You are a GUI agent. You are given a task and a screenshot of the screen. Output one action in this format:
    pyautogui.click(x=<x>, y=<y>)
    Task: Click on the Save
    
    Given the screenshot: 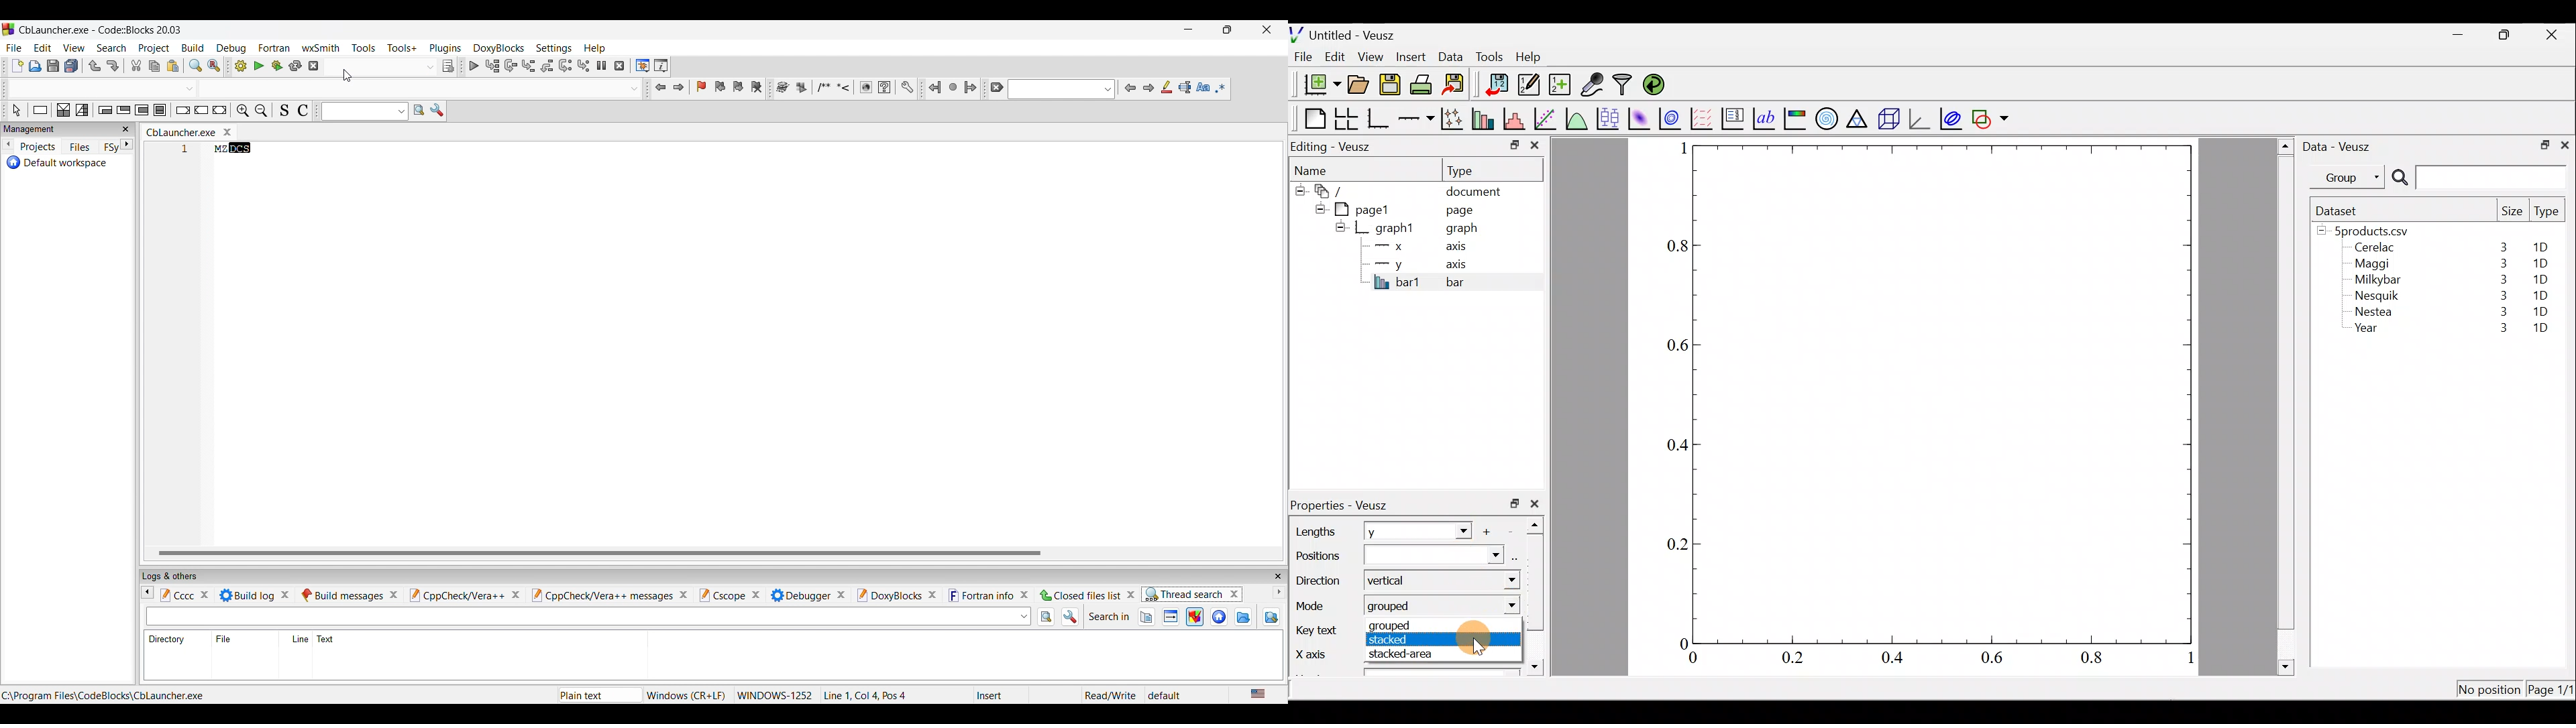 What is the action you would take?
    pyautogui.click(x=54, y=66)
    